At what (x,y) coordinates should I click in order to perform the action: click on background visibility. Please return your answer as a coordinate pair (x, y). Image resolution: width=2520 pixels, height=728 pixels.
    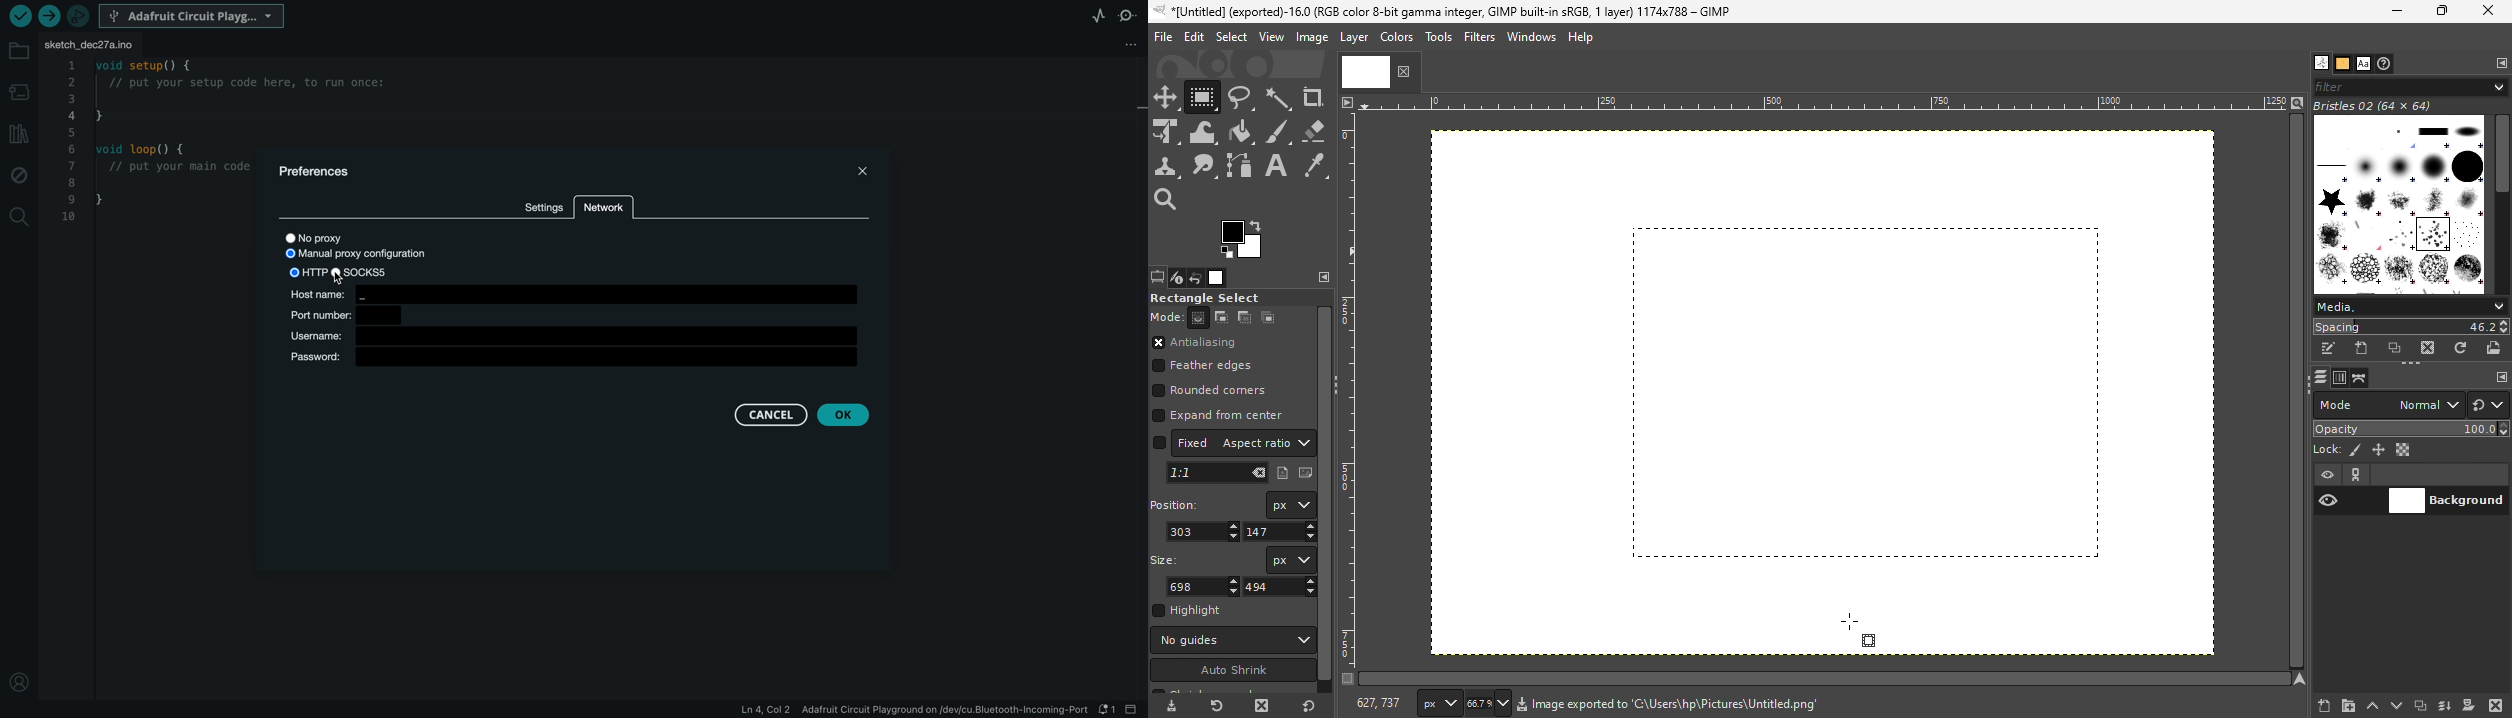
    Looking at the image, I should click on (2357, 475).